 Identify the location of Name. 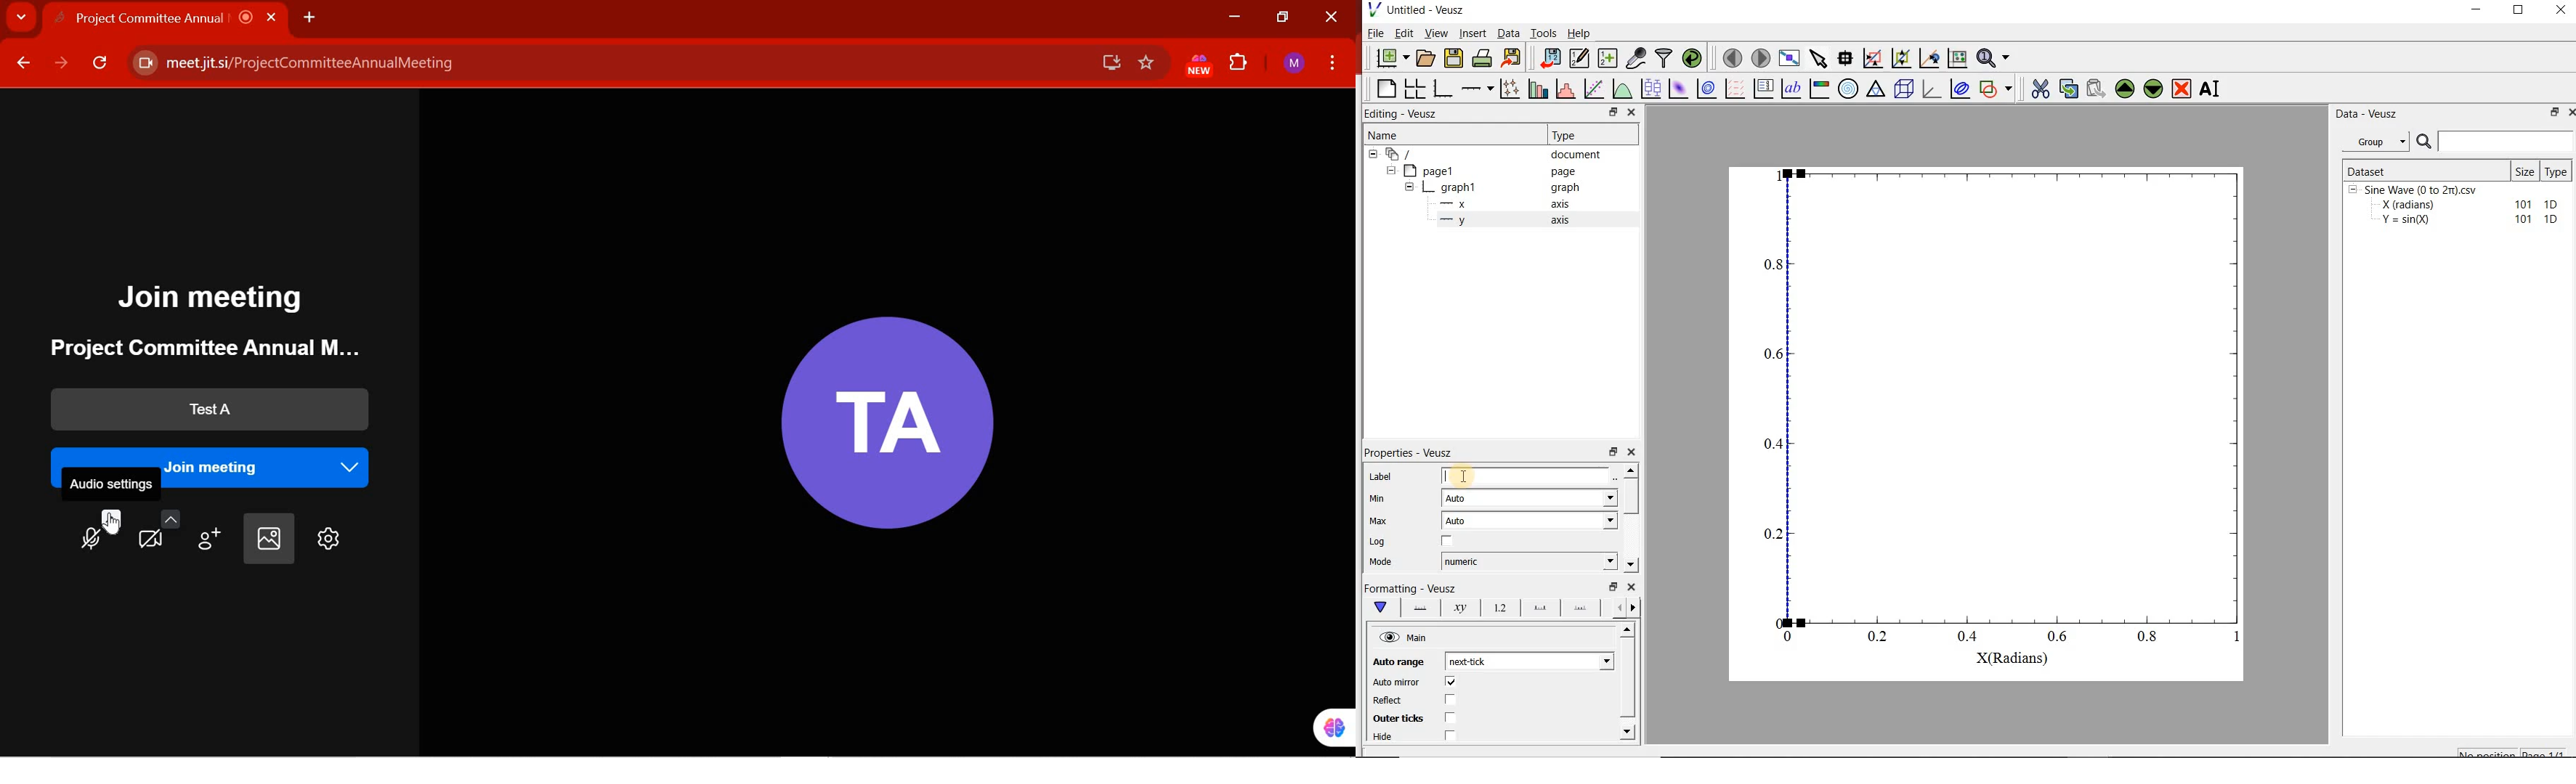
(1382, 134).